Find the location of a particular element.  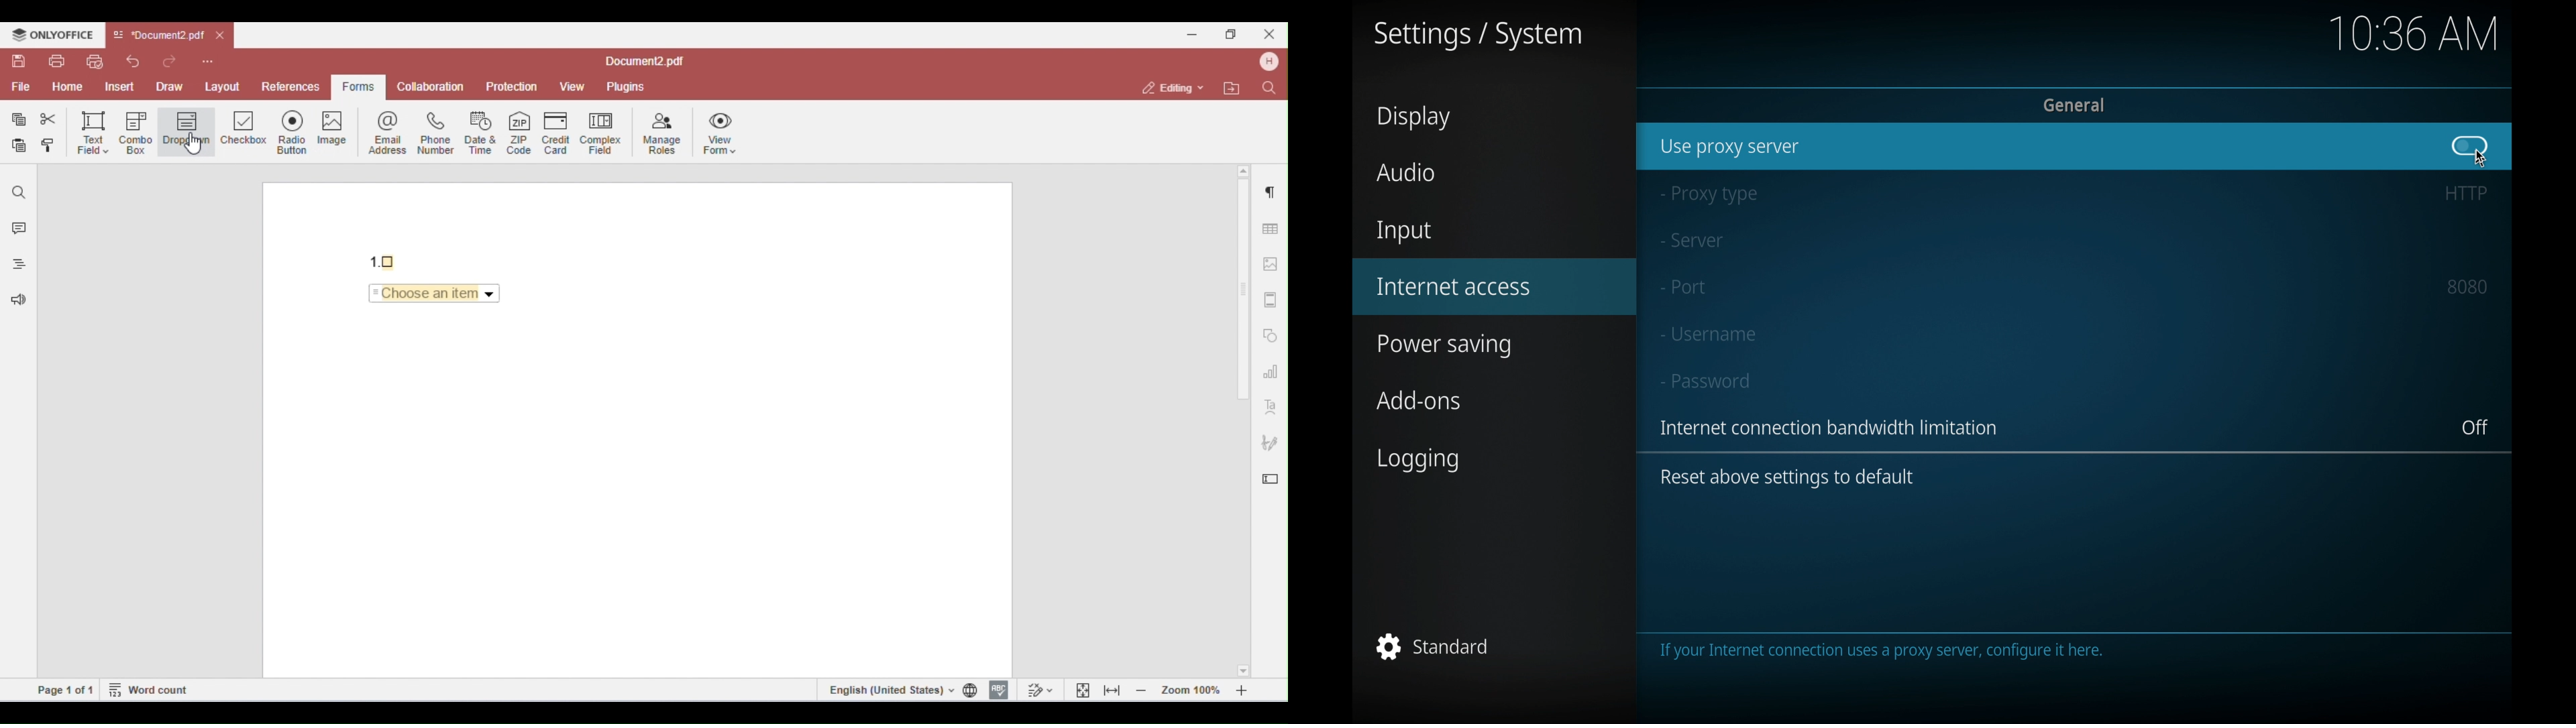

audio is located at coordinates (1406, 173).